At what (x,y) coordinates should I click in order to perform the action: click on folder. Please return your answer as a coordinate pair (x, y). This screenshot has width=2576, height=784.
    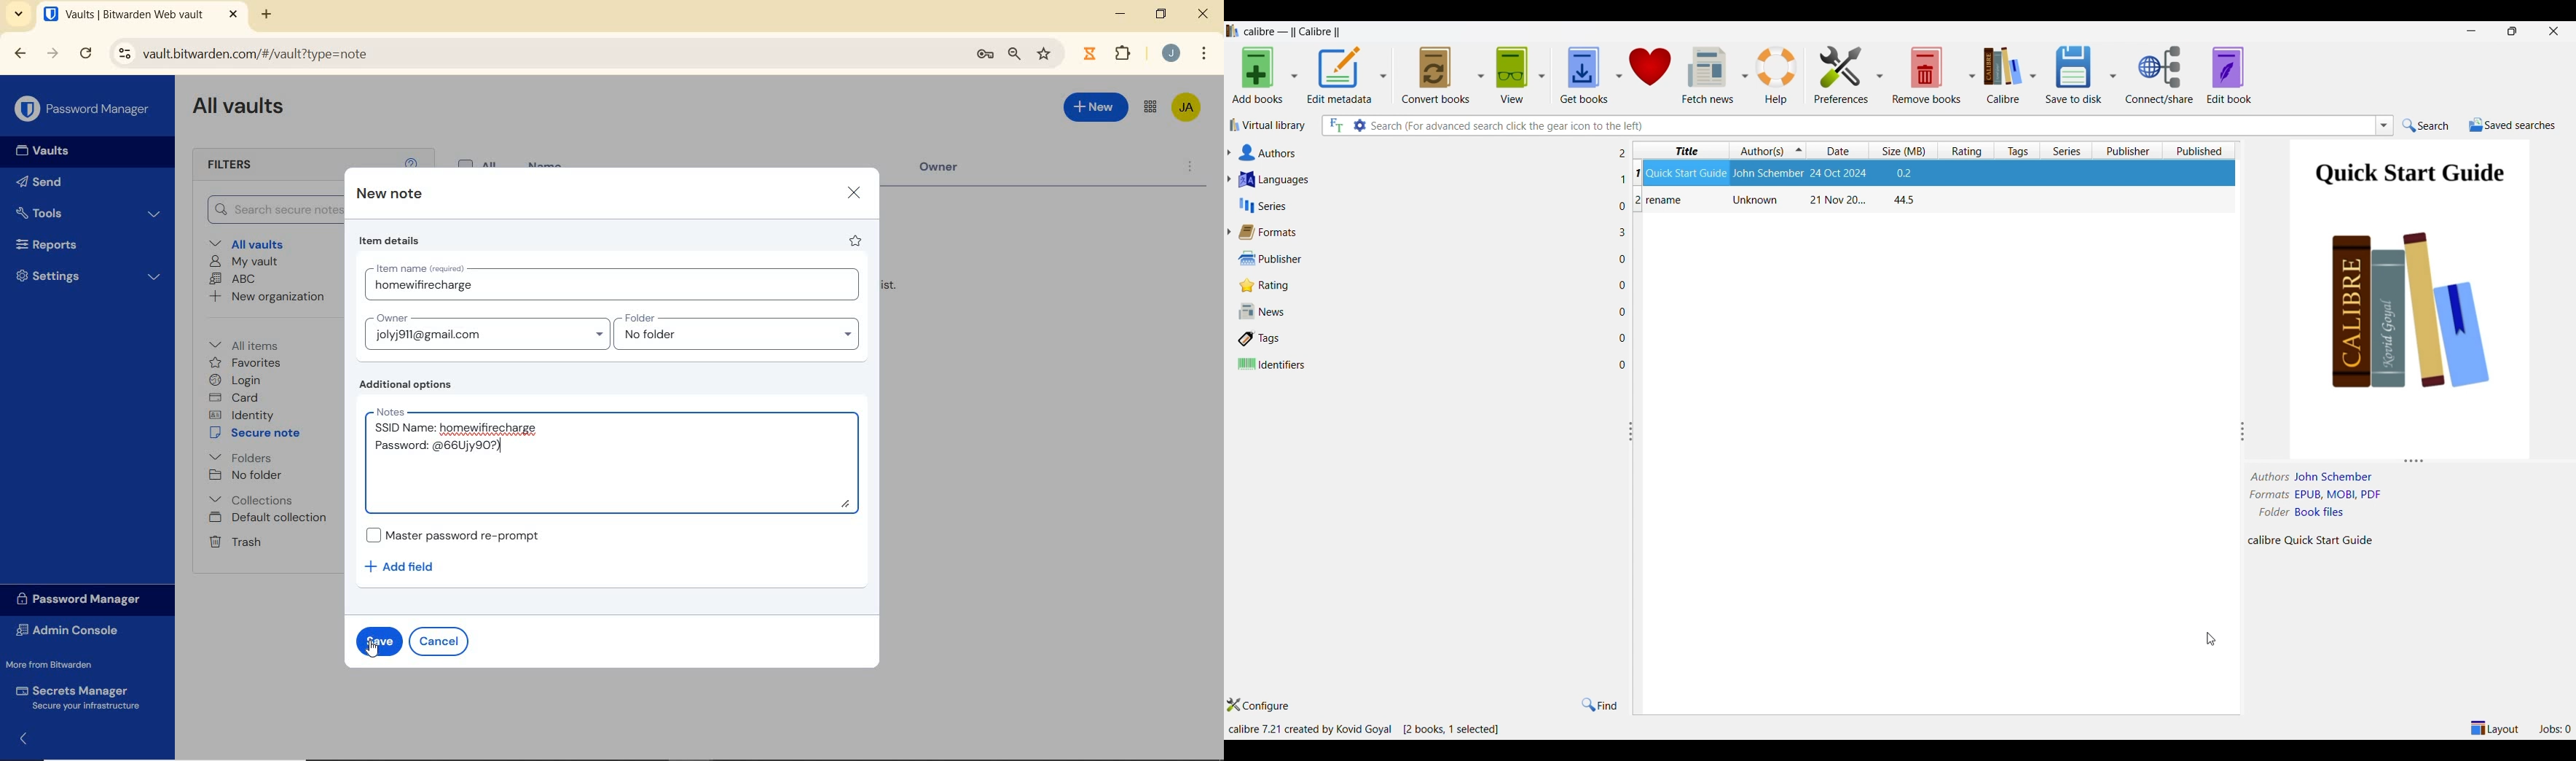
    Looking at the image, I should click on (2272, 512).